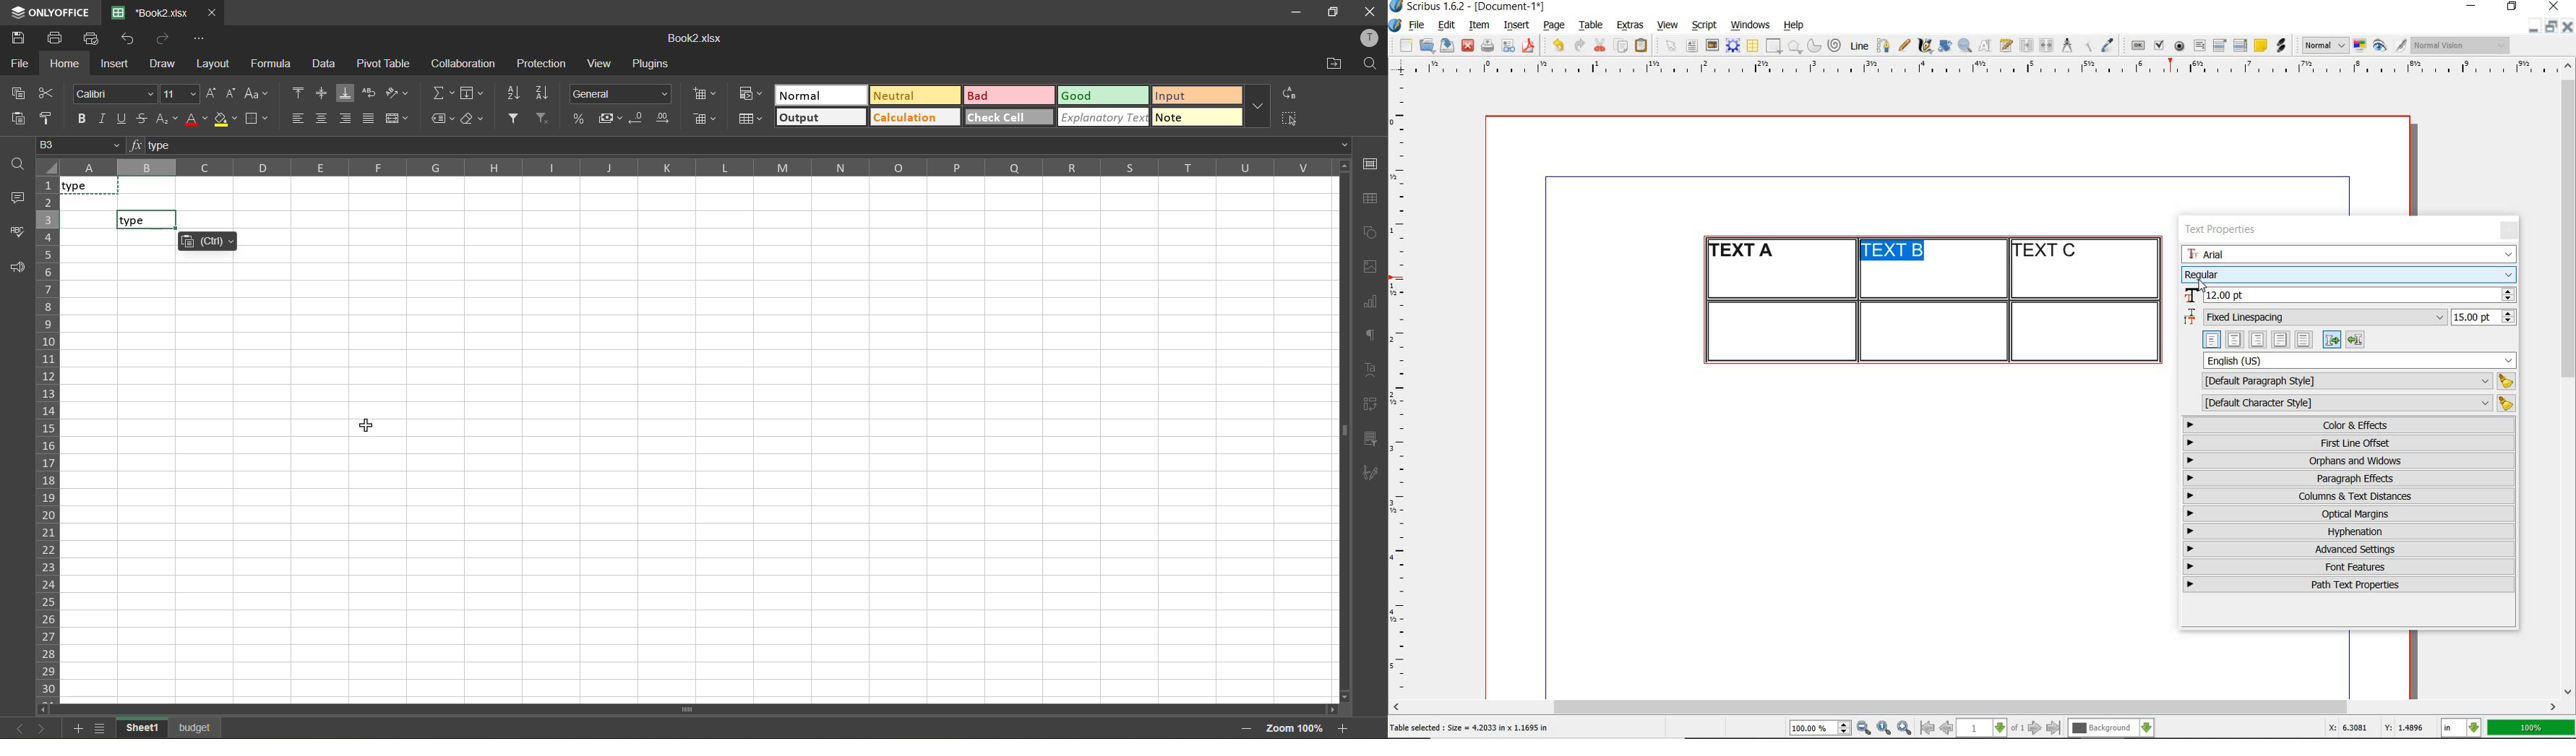 This screenshot has width=2576, height=756. I want to click on filter, so click(513, 120).